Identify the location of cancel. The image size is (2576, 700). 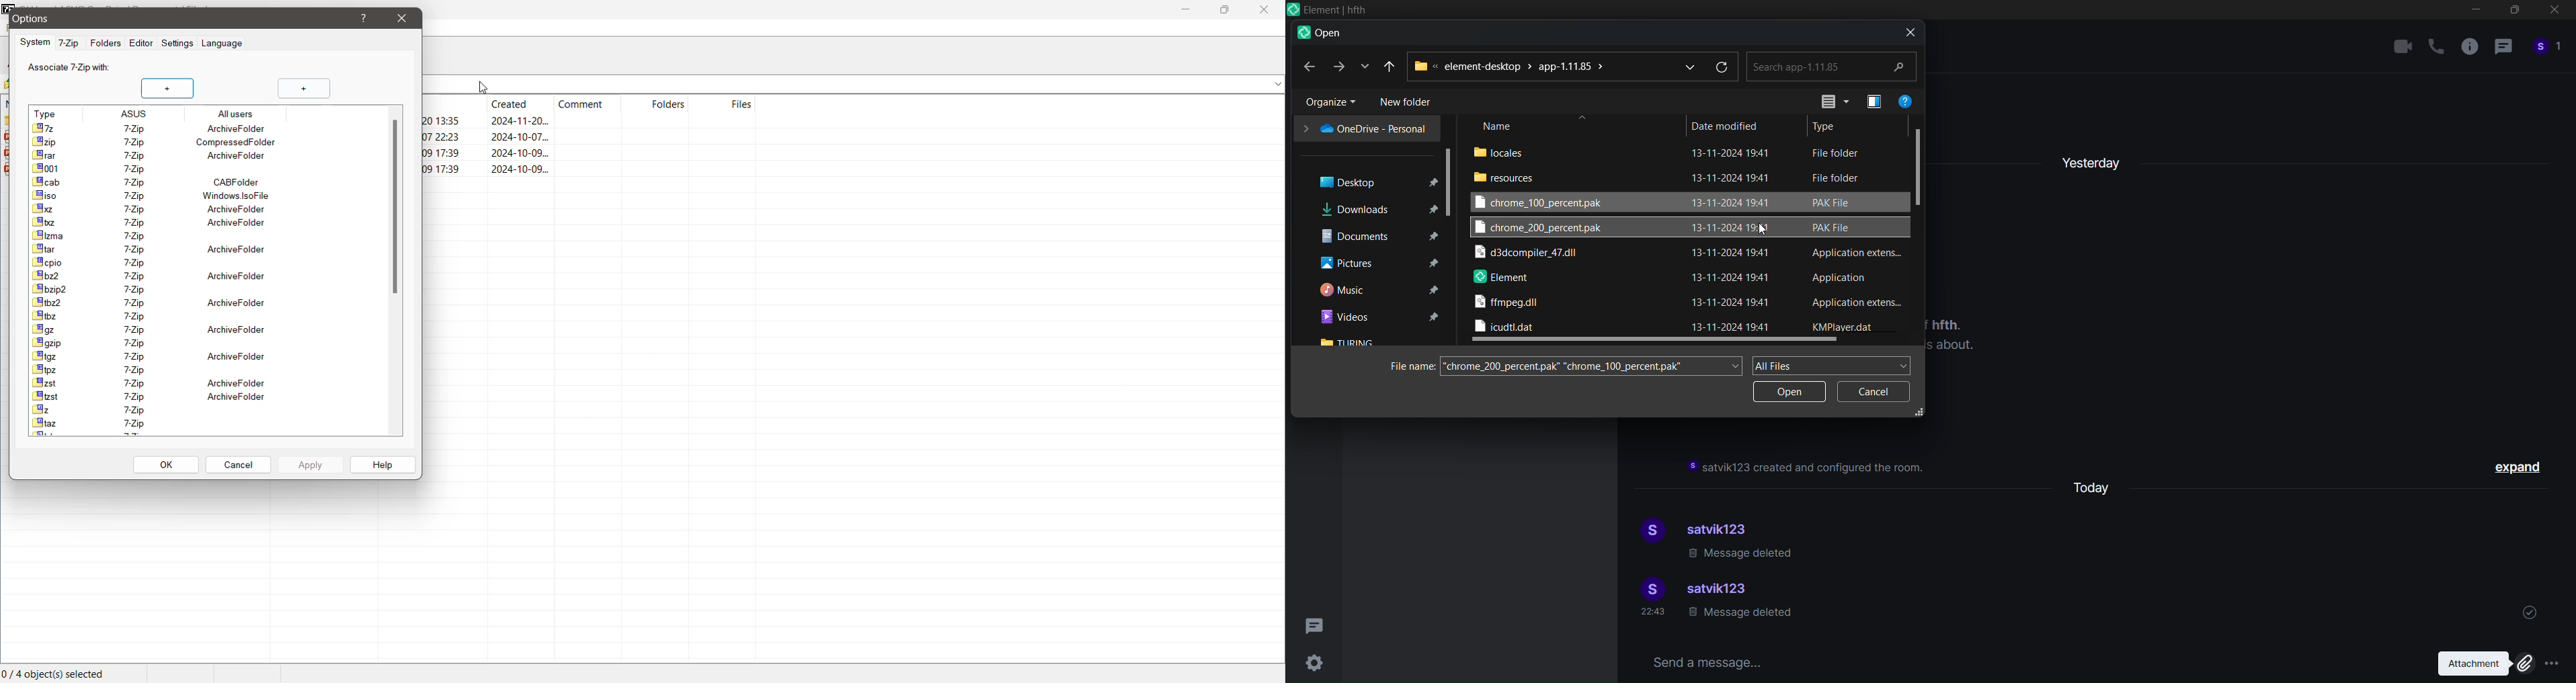
(1871, 393).